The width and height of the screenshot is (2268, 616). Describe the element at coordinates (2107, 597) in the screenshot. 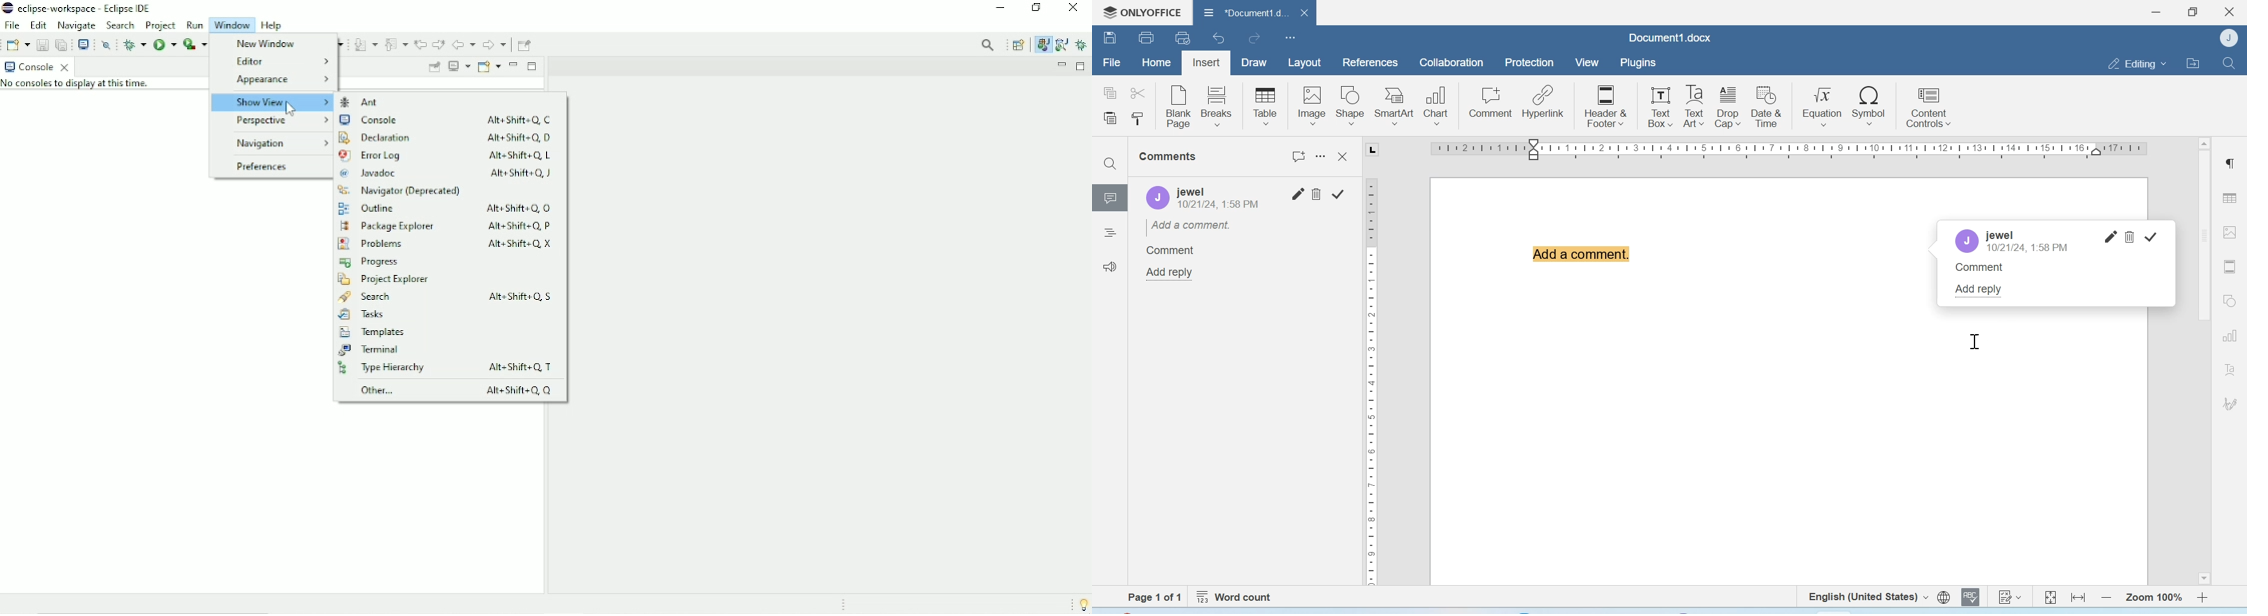

I see `Zoom out` at that location.